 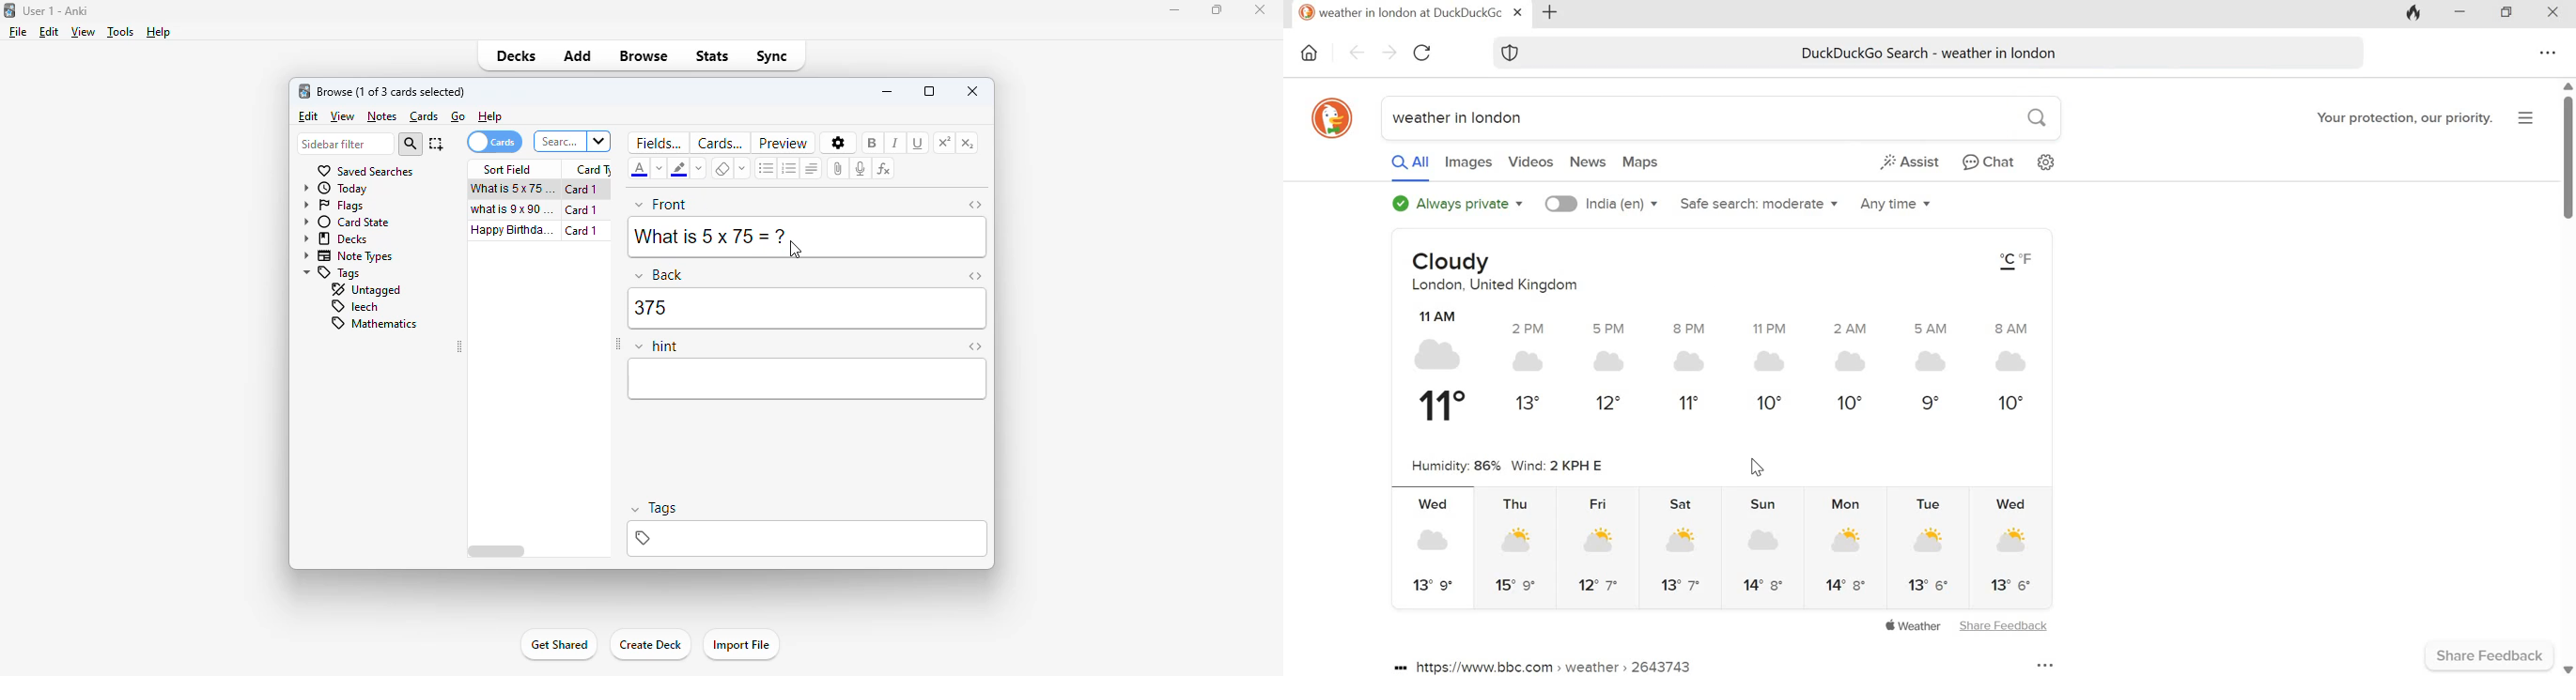 What do you see at coordinates (770, 58) in the screenshot?
I see `sync` at bounding box center [770, 58].